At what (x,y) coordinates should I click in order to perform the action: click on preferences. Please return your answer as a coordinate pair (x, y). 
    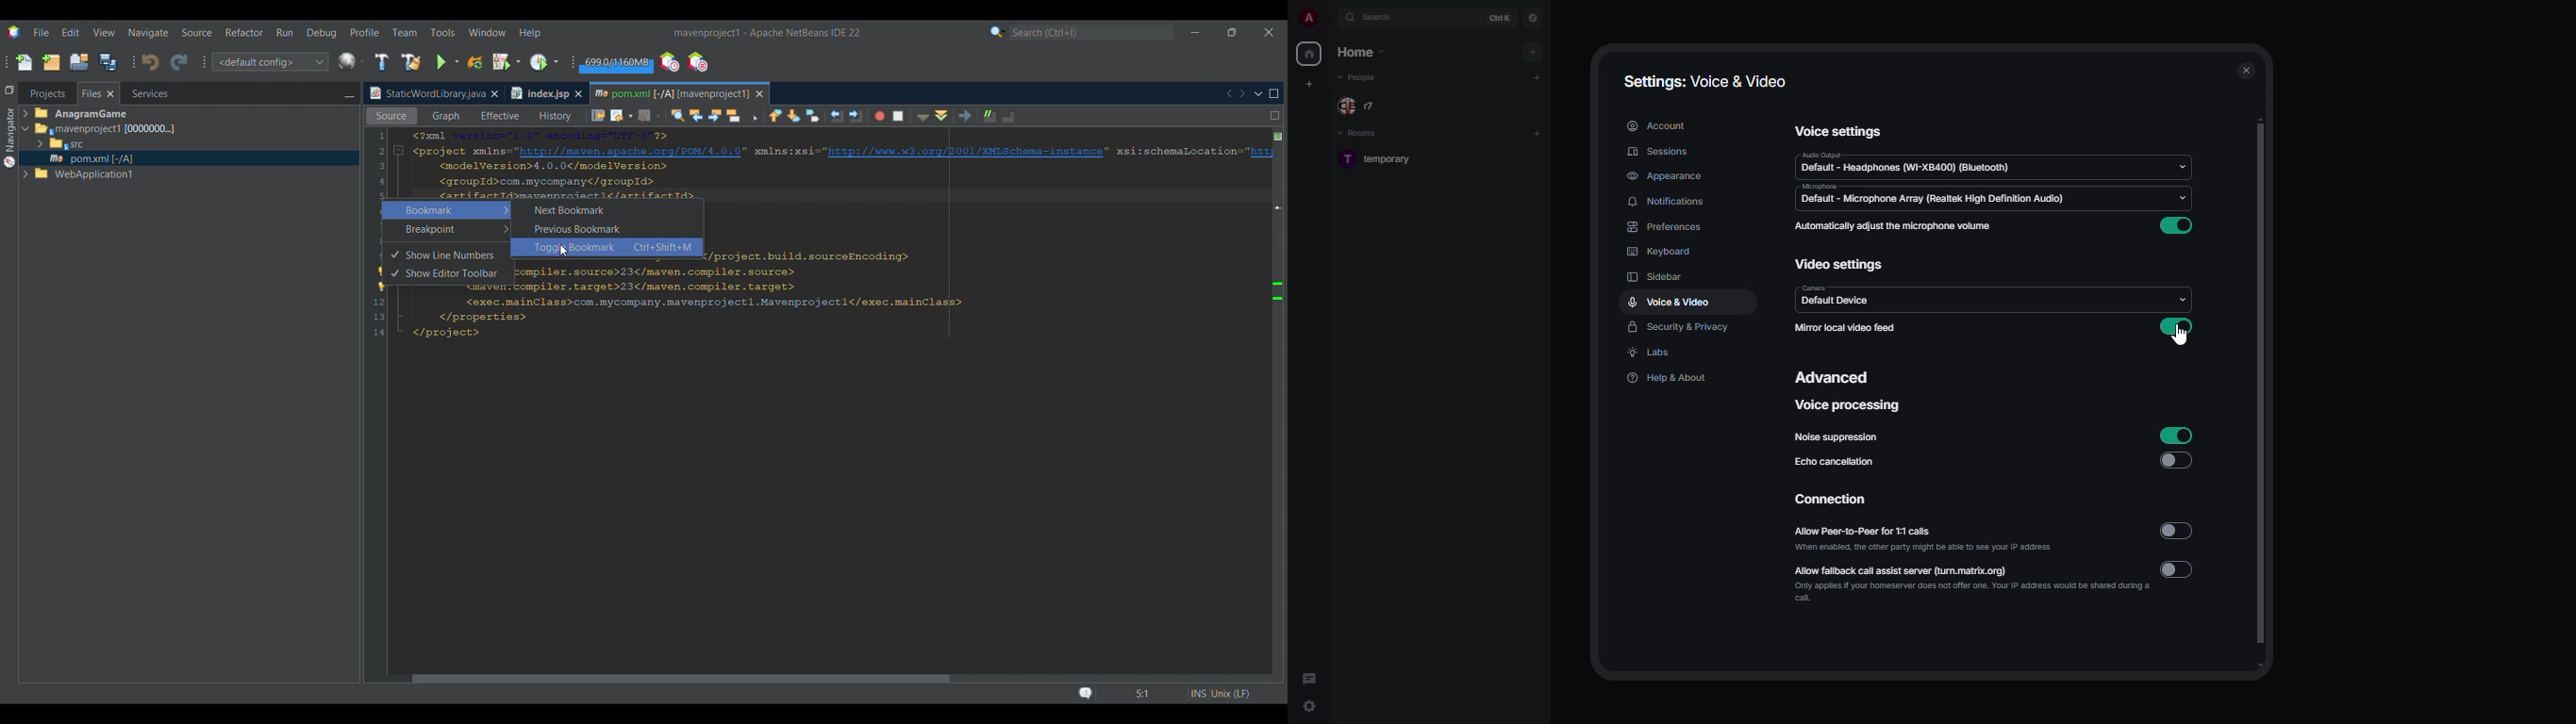
    Looking at the image, I should click on (1669, 227).